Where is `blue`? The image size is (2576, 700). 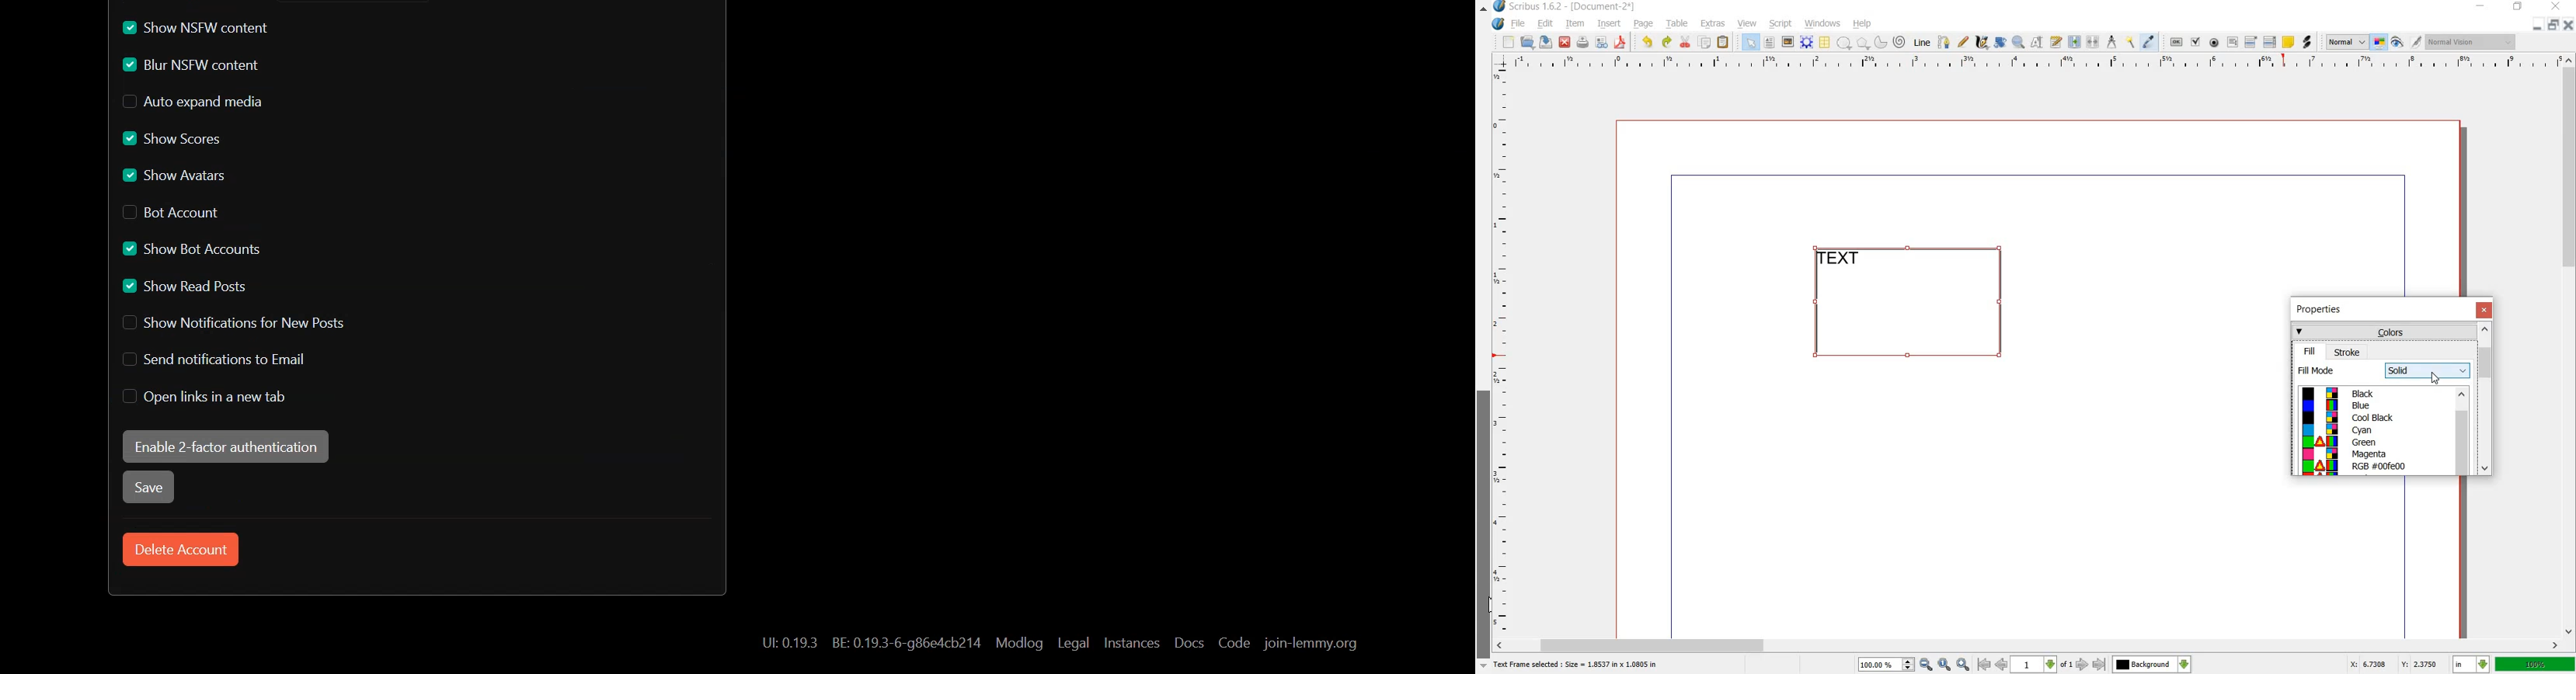
blue is located at coordinates (2362, 405).